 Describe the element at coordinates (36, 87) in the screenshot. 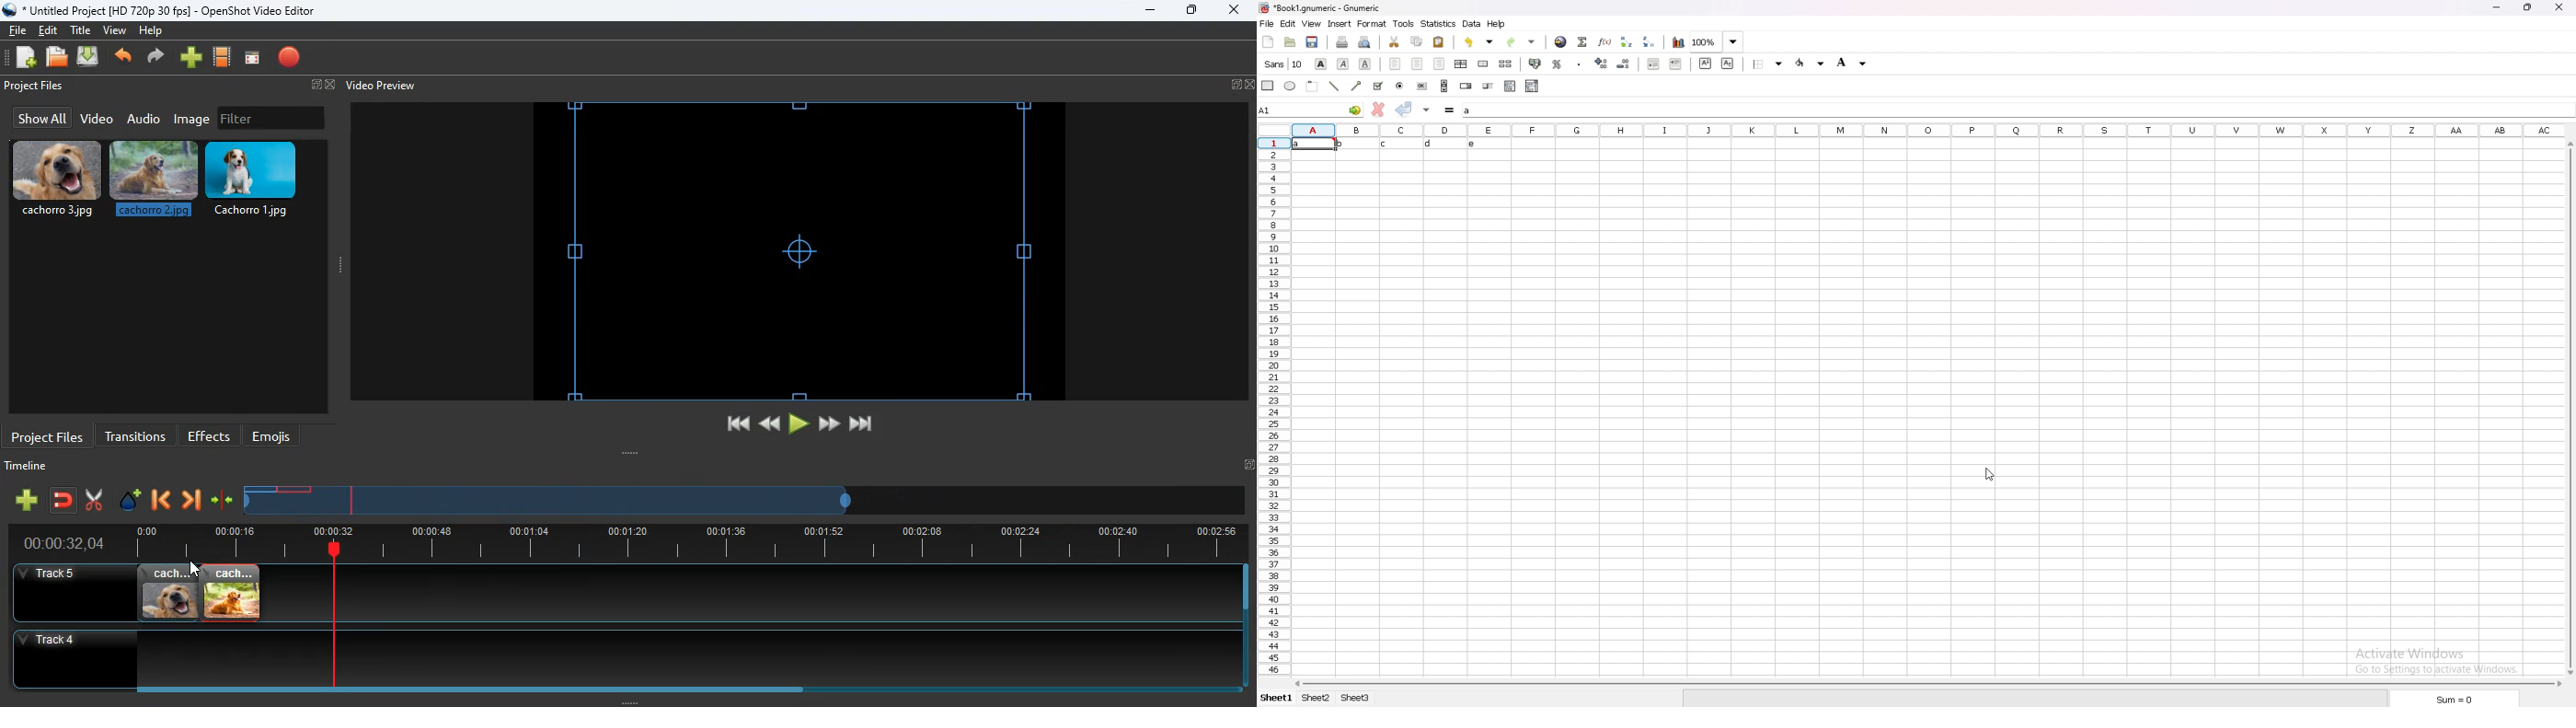

I see `project files` at that location.